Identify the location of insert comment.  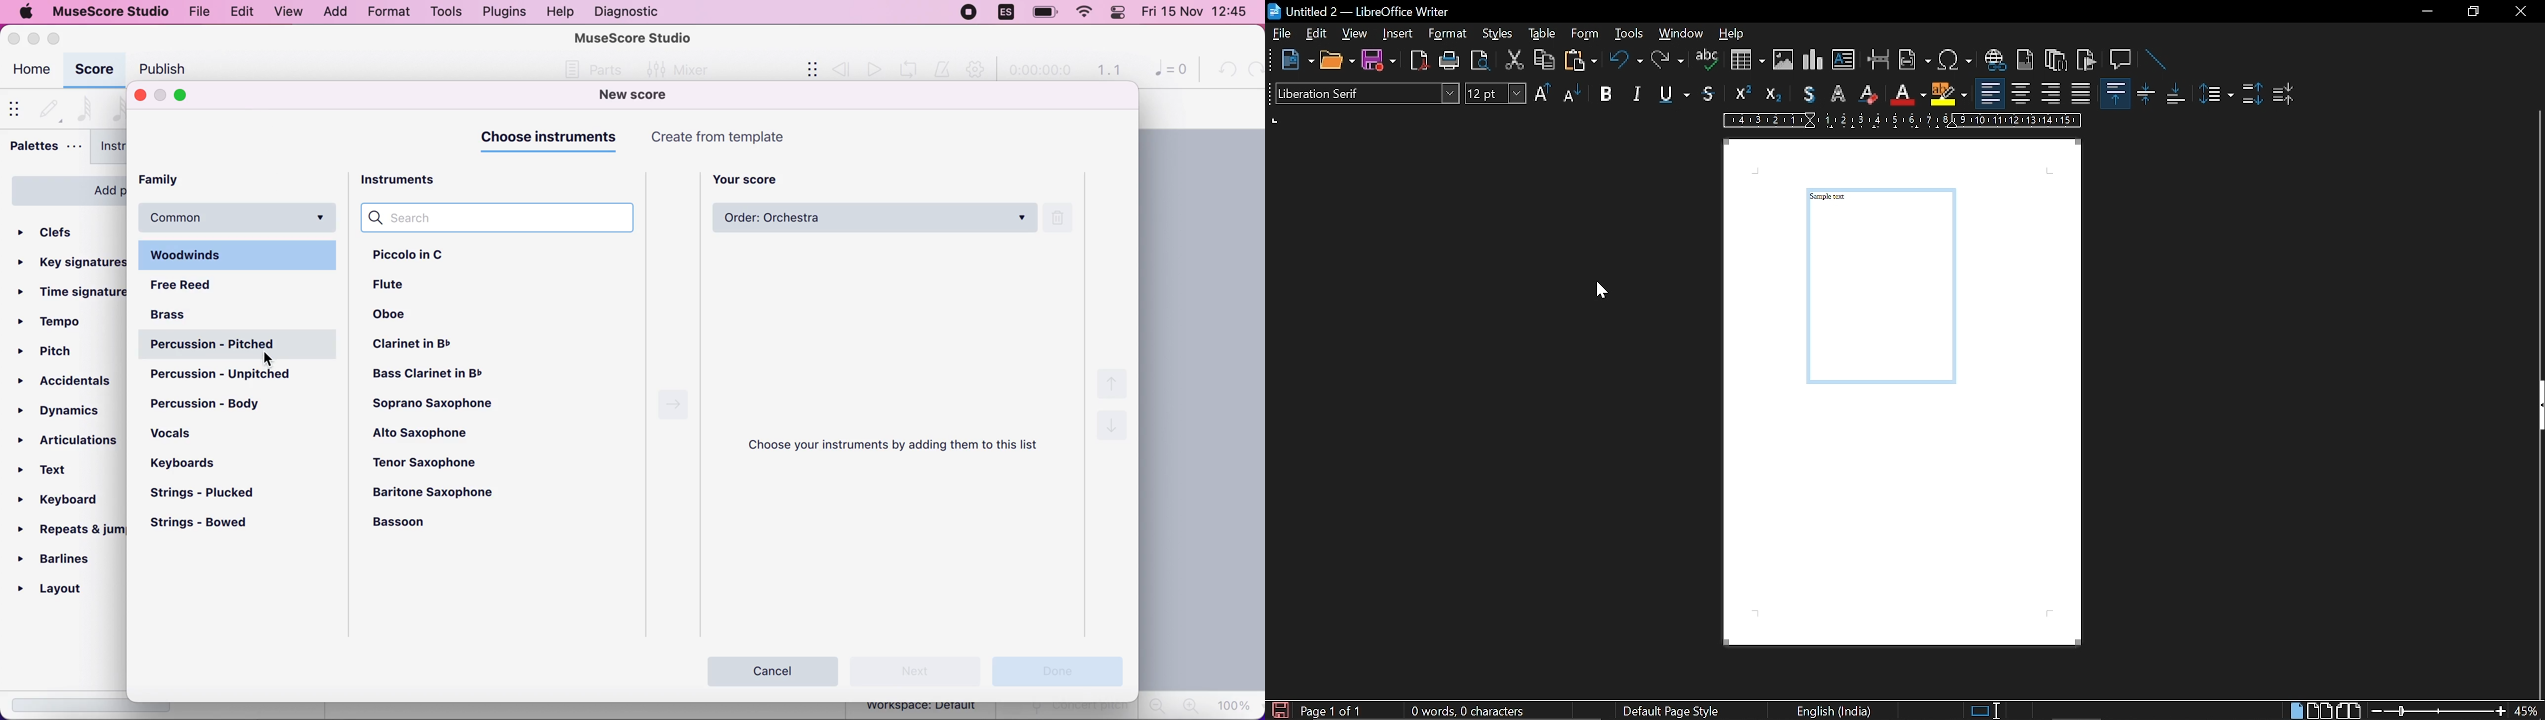
(2121, 59).